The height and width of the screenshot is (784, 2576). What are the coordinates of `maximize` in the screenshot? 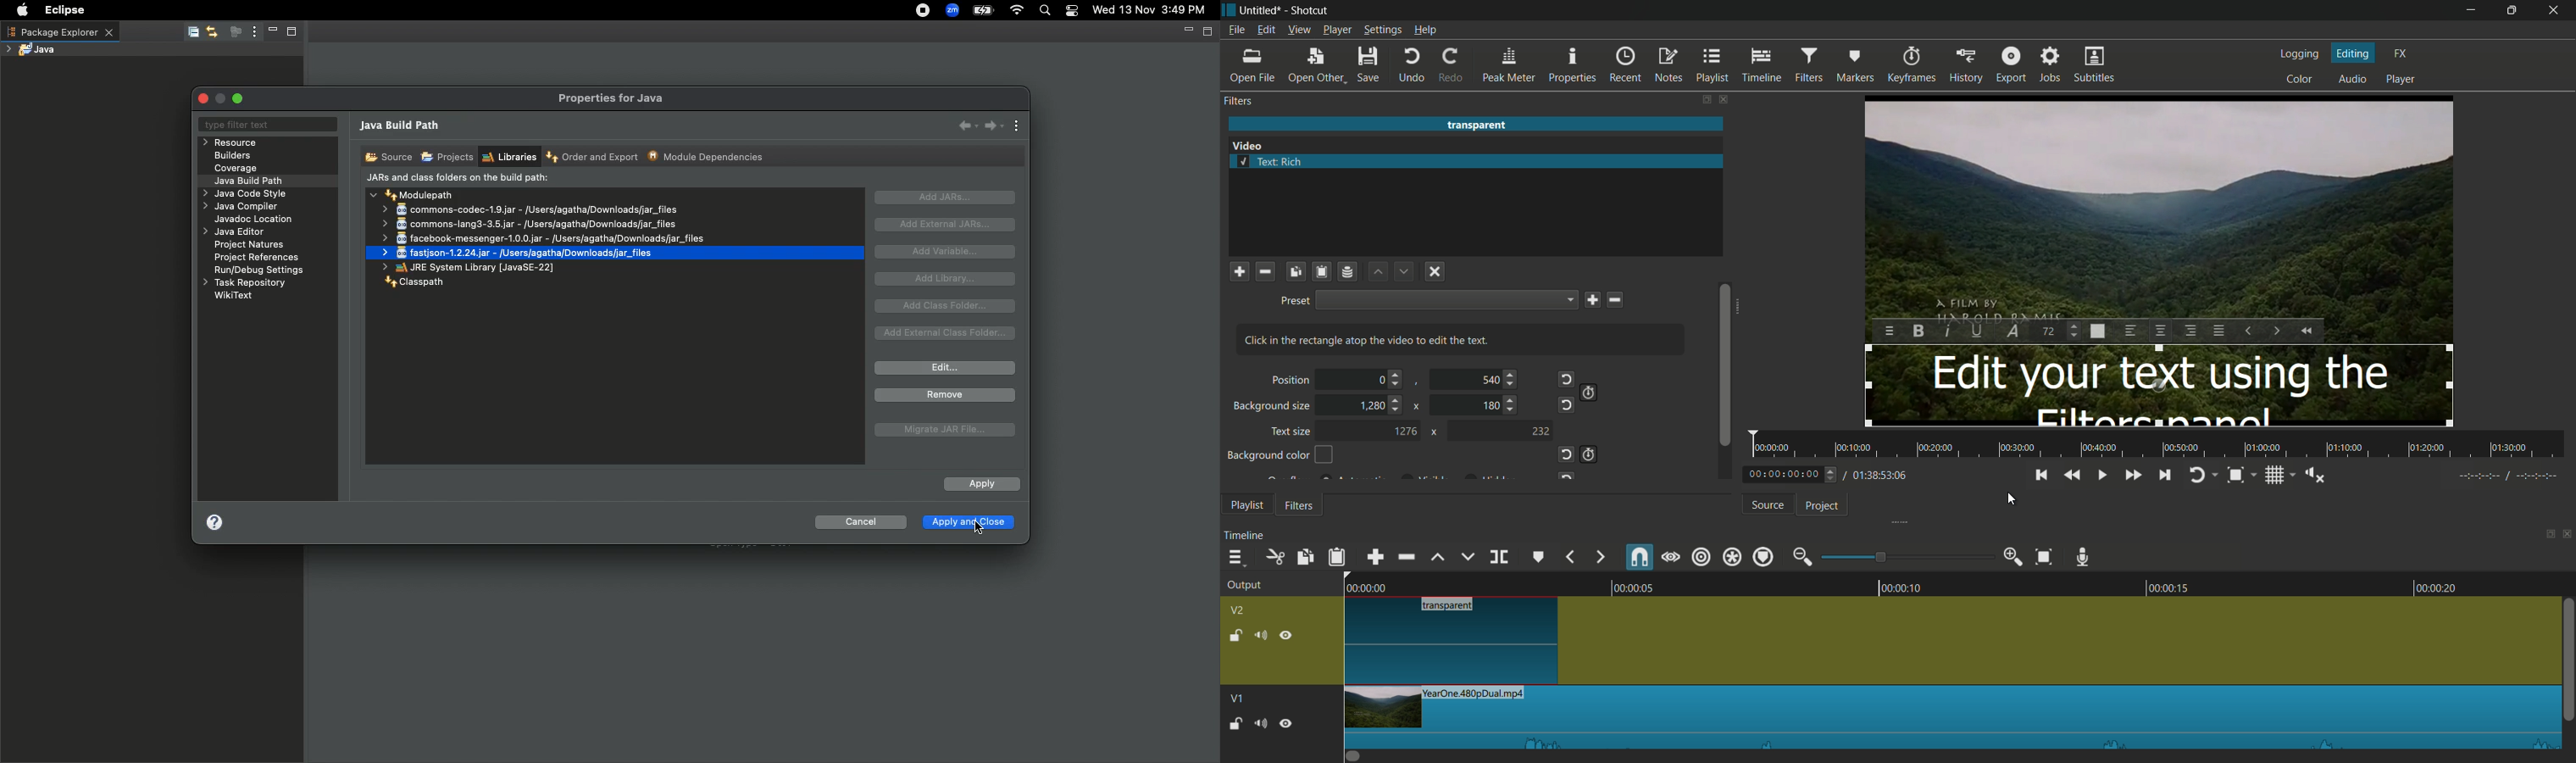 It's located at (2512, 11).